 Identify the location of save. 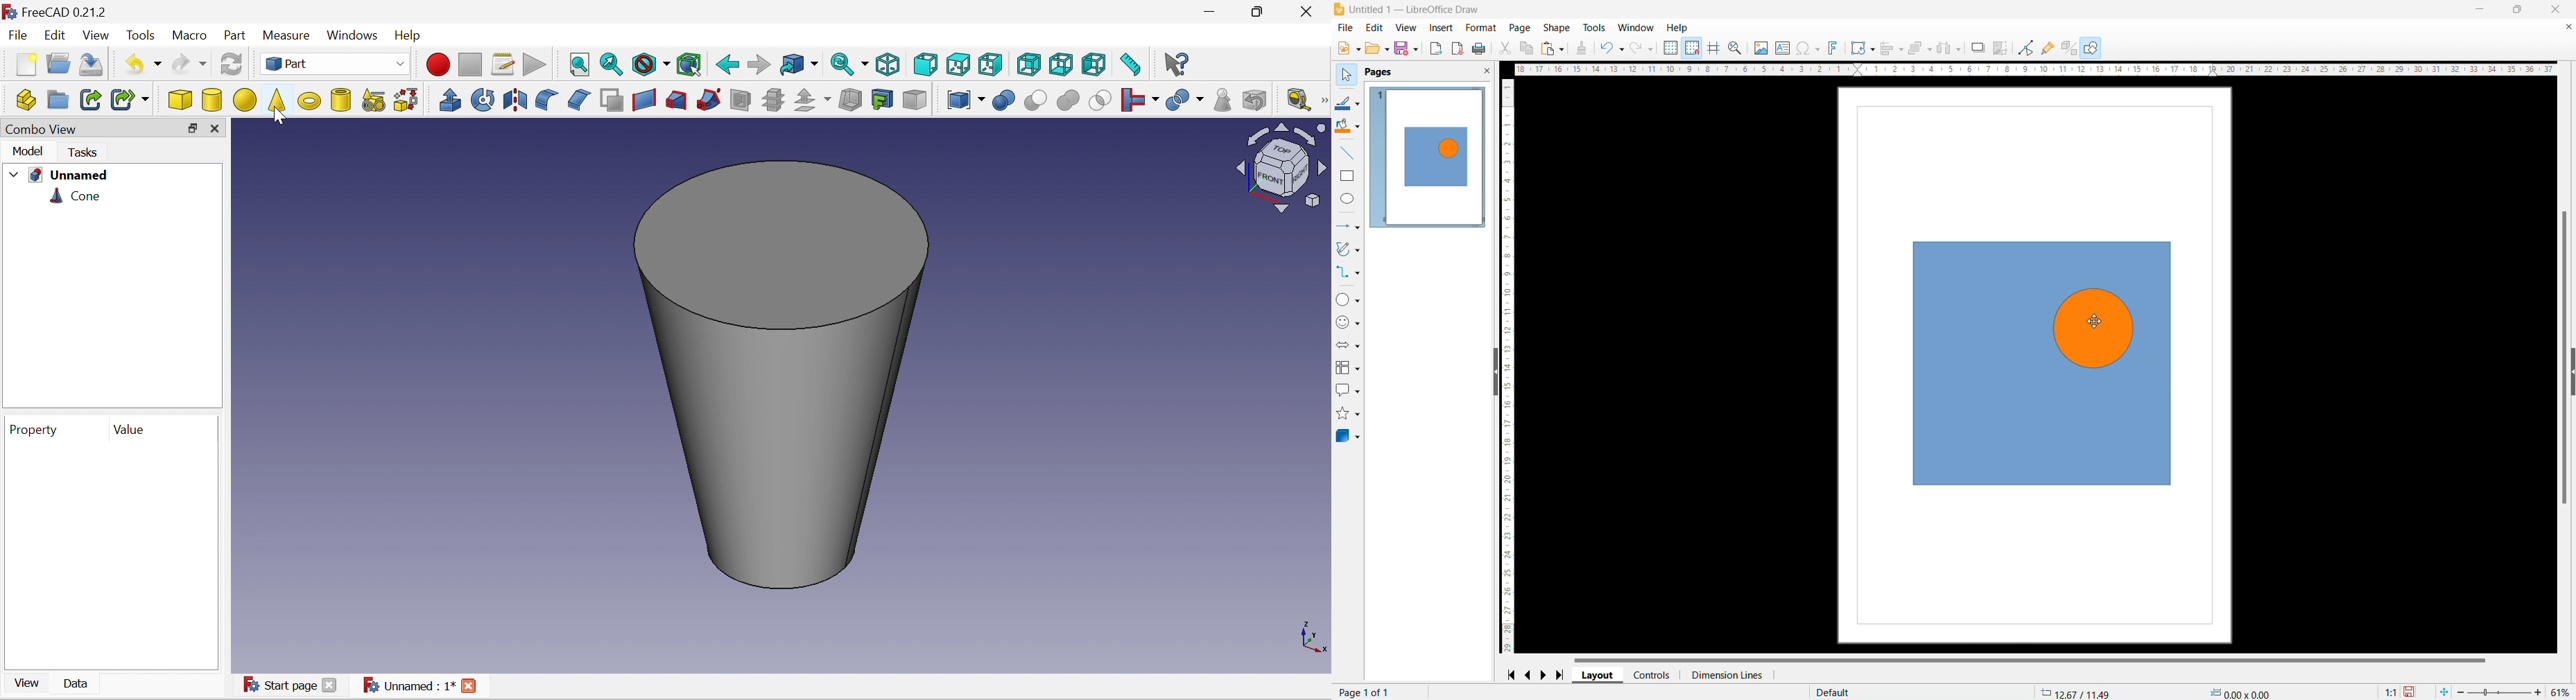
(1407, 49).